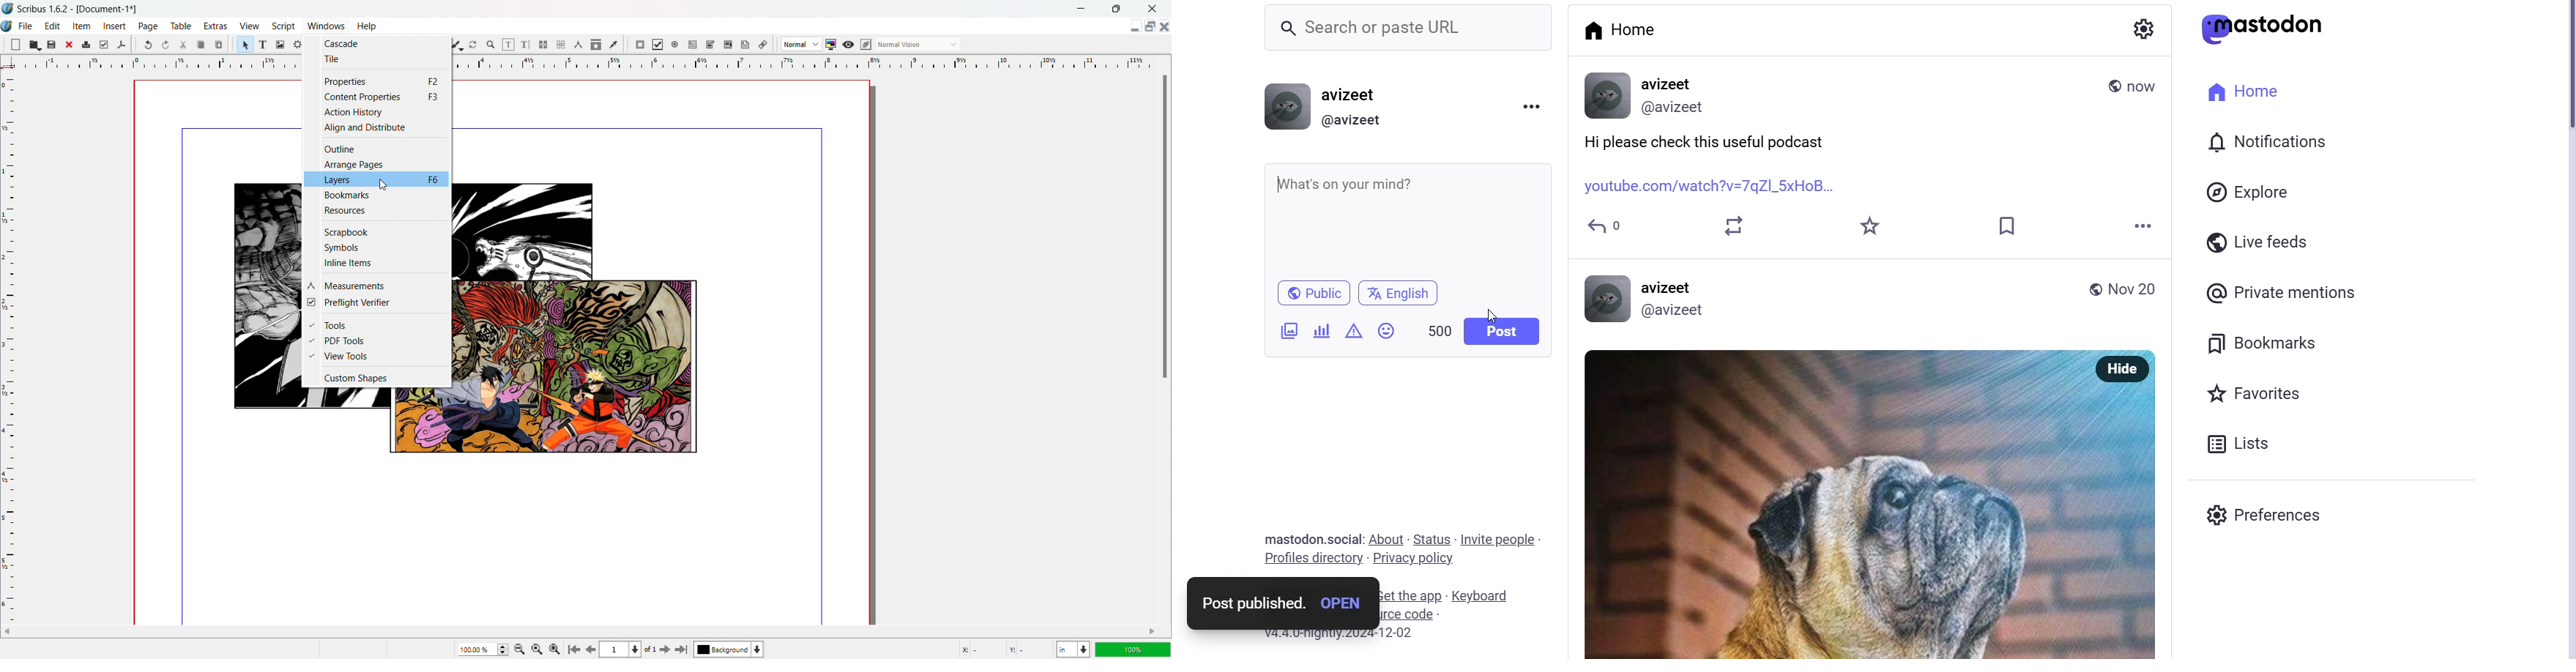  Describe the element at coordinates (249, 26) in the screenshot. I see `view` at that location.